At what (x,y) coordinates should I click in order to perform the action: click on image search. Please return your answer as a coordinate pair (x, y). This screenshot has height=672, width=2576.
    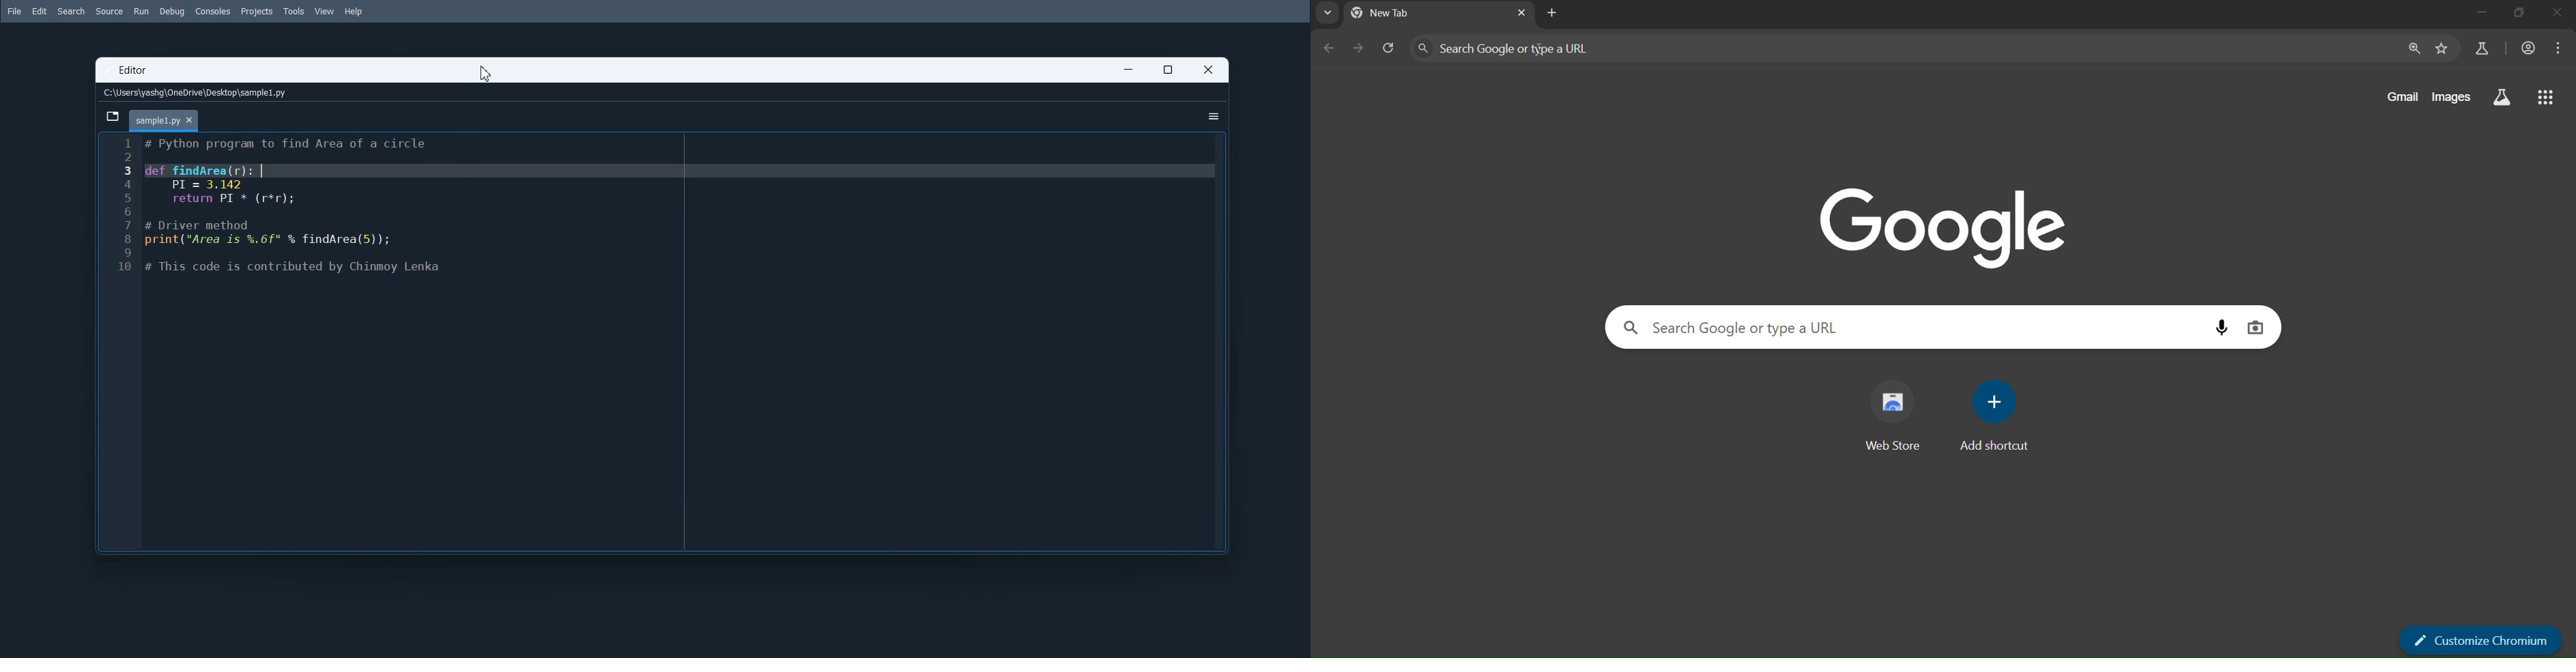
    Looking at the image, I should click on (2256, 328).